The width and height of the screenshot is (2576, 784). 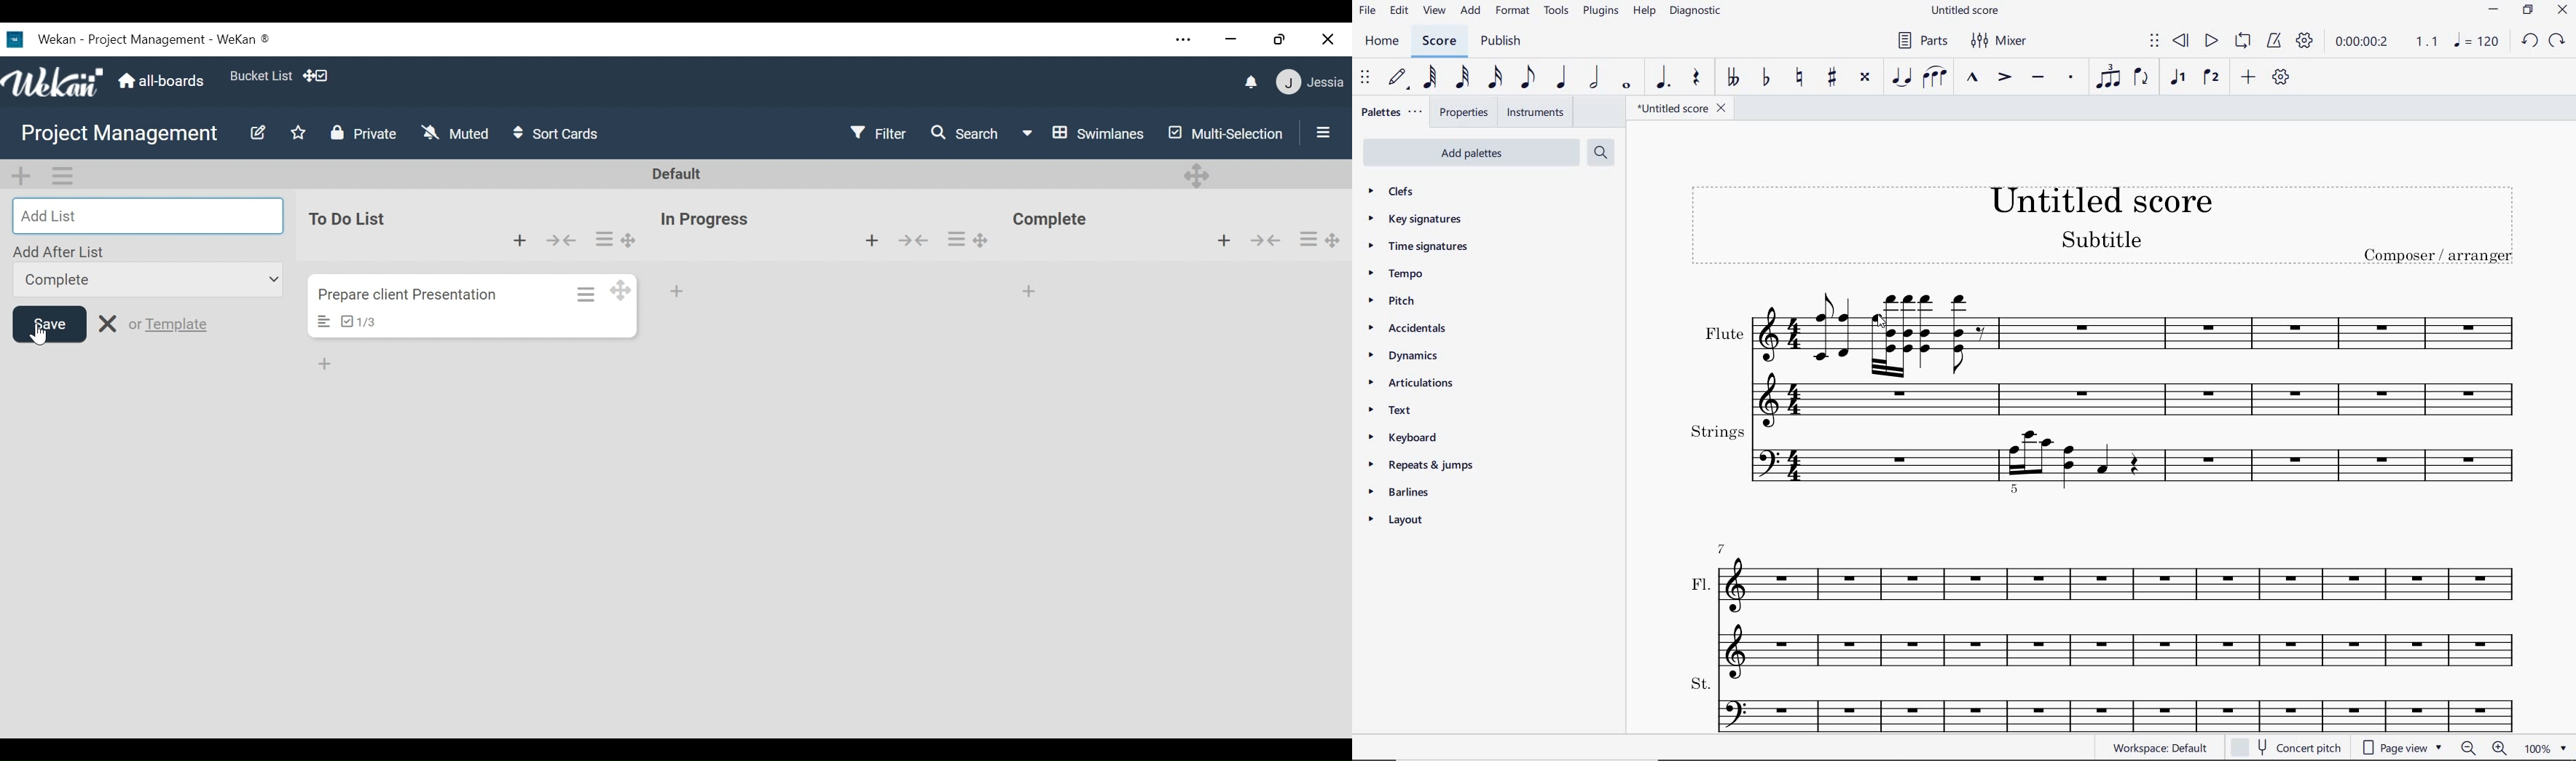 I want to click on zoom out or zoom in, so click(x=2483, y=749).